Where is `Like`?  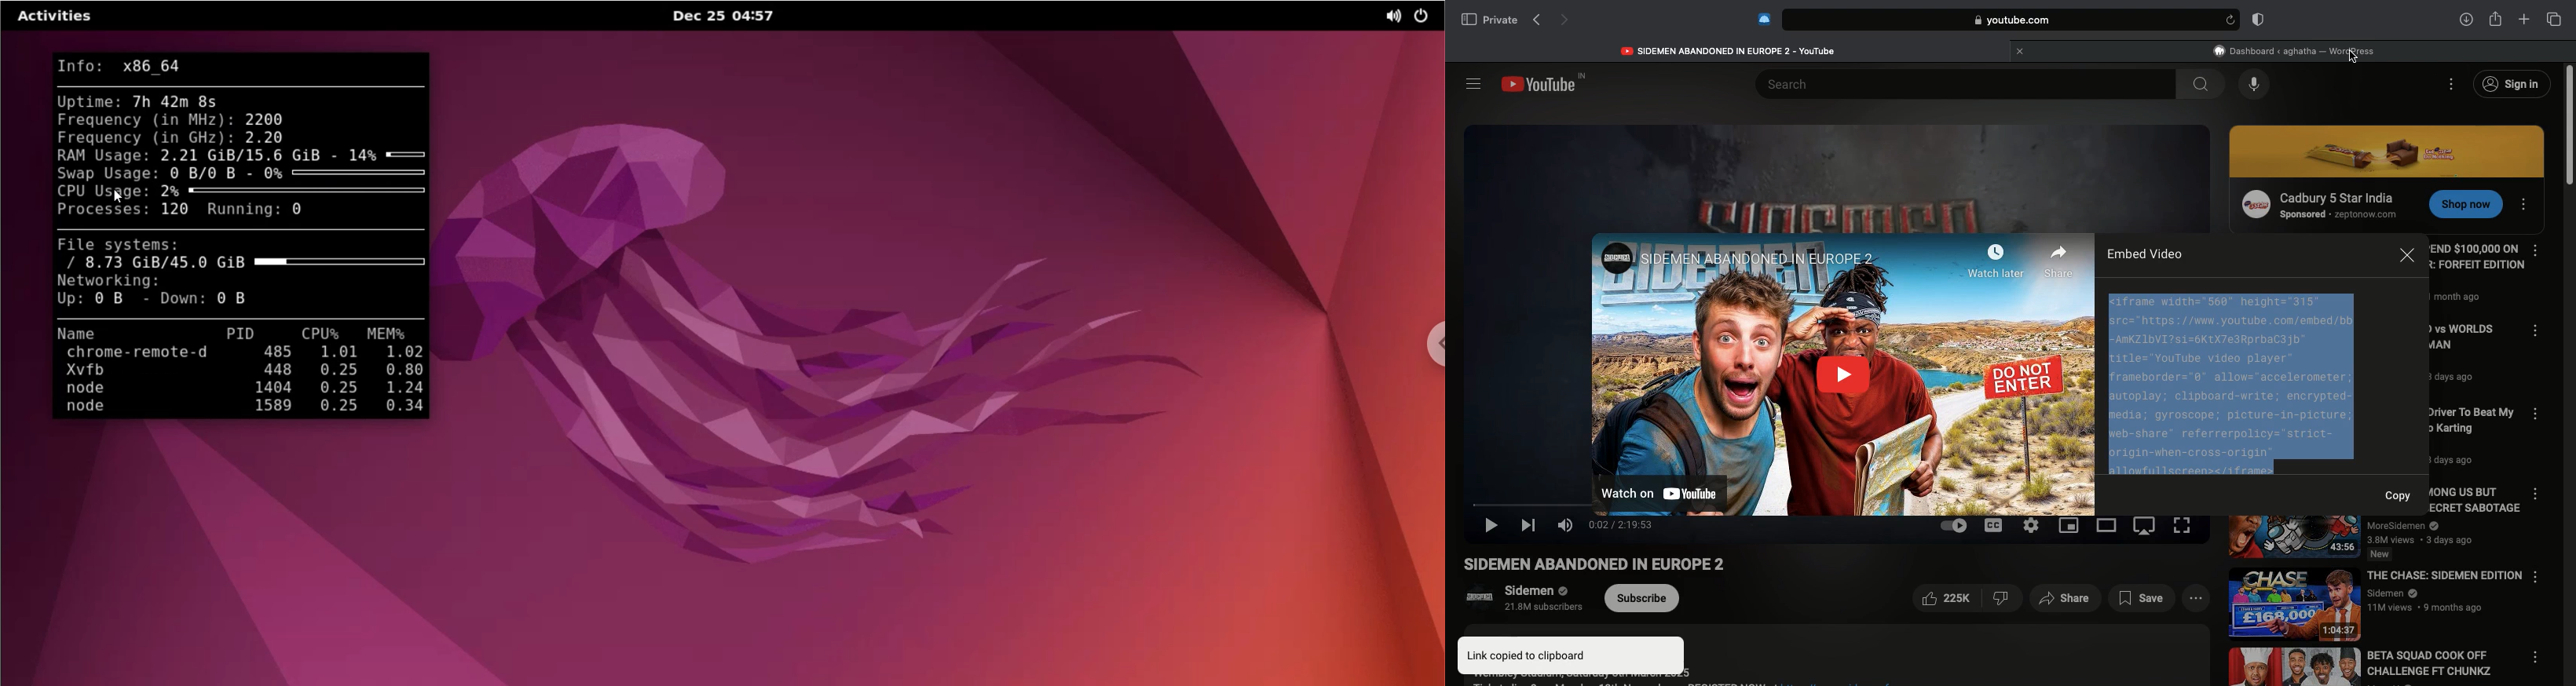
Like is located at coordinates (1966, 600).